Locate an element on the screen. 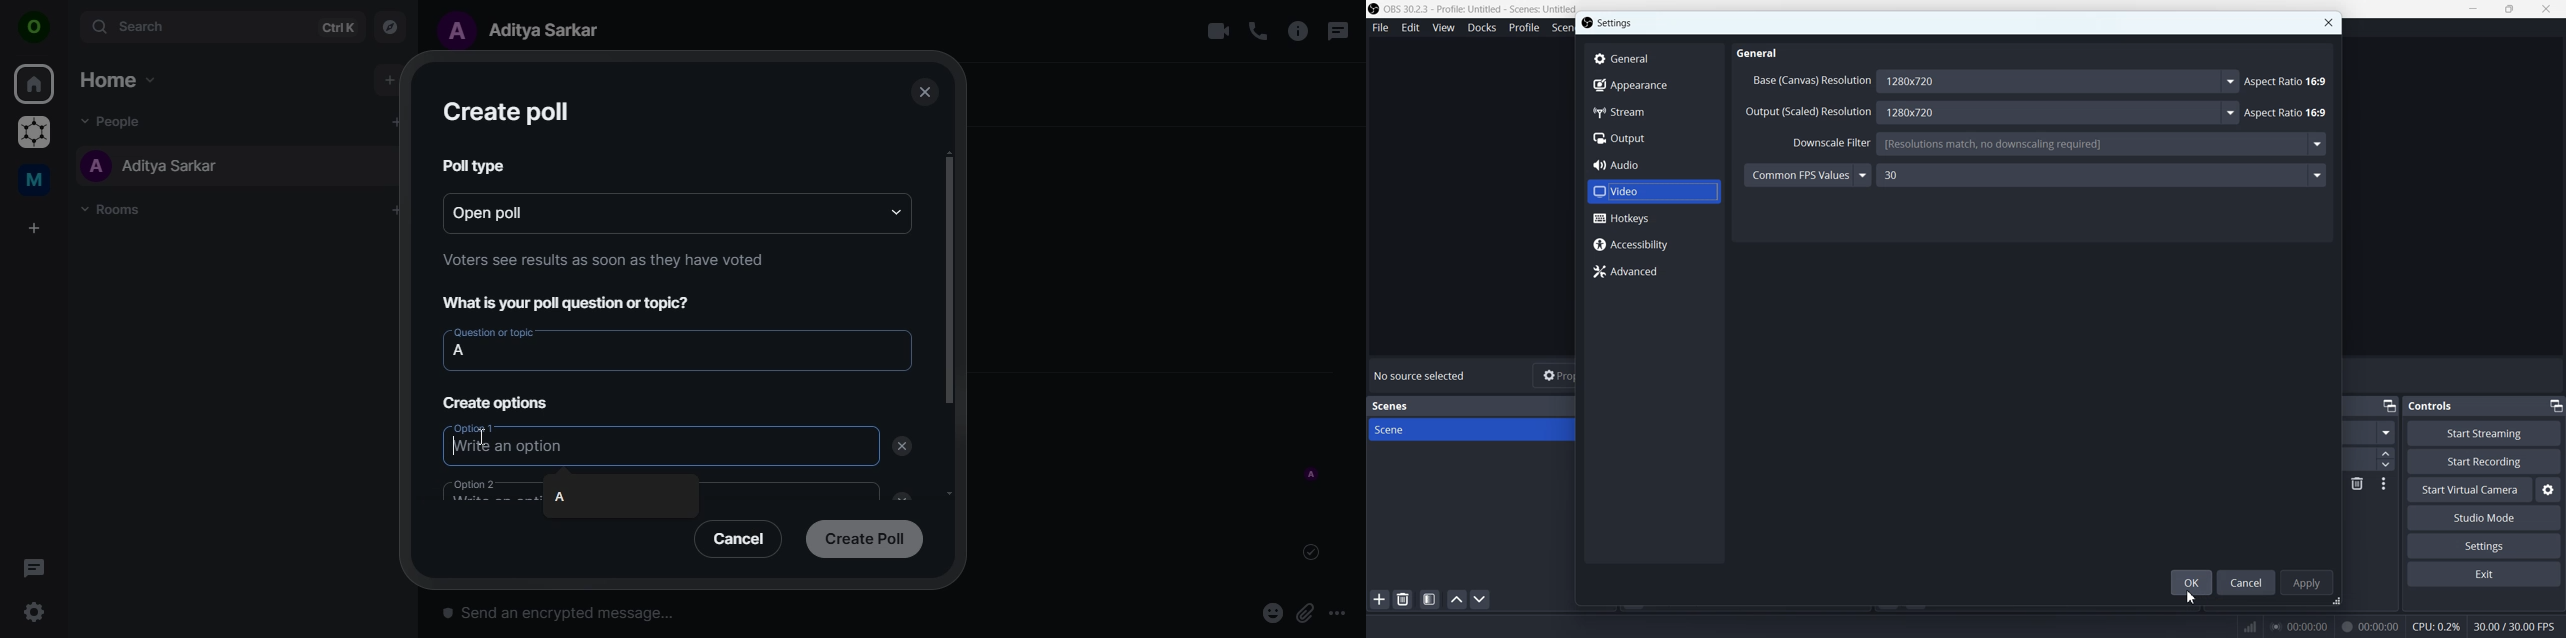 The height and width of the screenshot is (644, 2576). Aspect Ratio 16:9 is located at coordinates (2288, 82).